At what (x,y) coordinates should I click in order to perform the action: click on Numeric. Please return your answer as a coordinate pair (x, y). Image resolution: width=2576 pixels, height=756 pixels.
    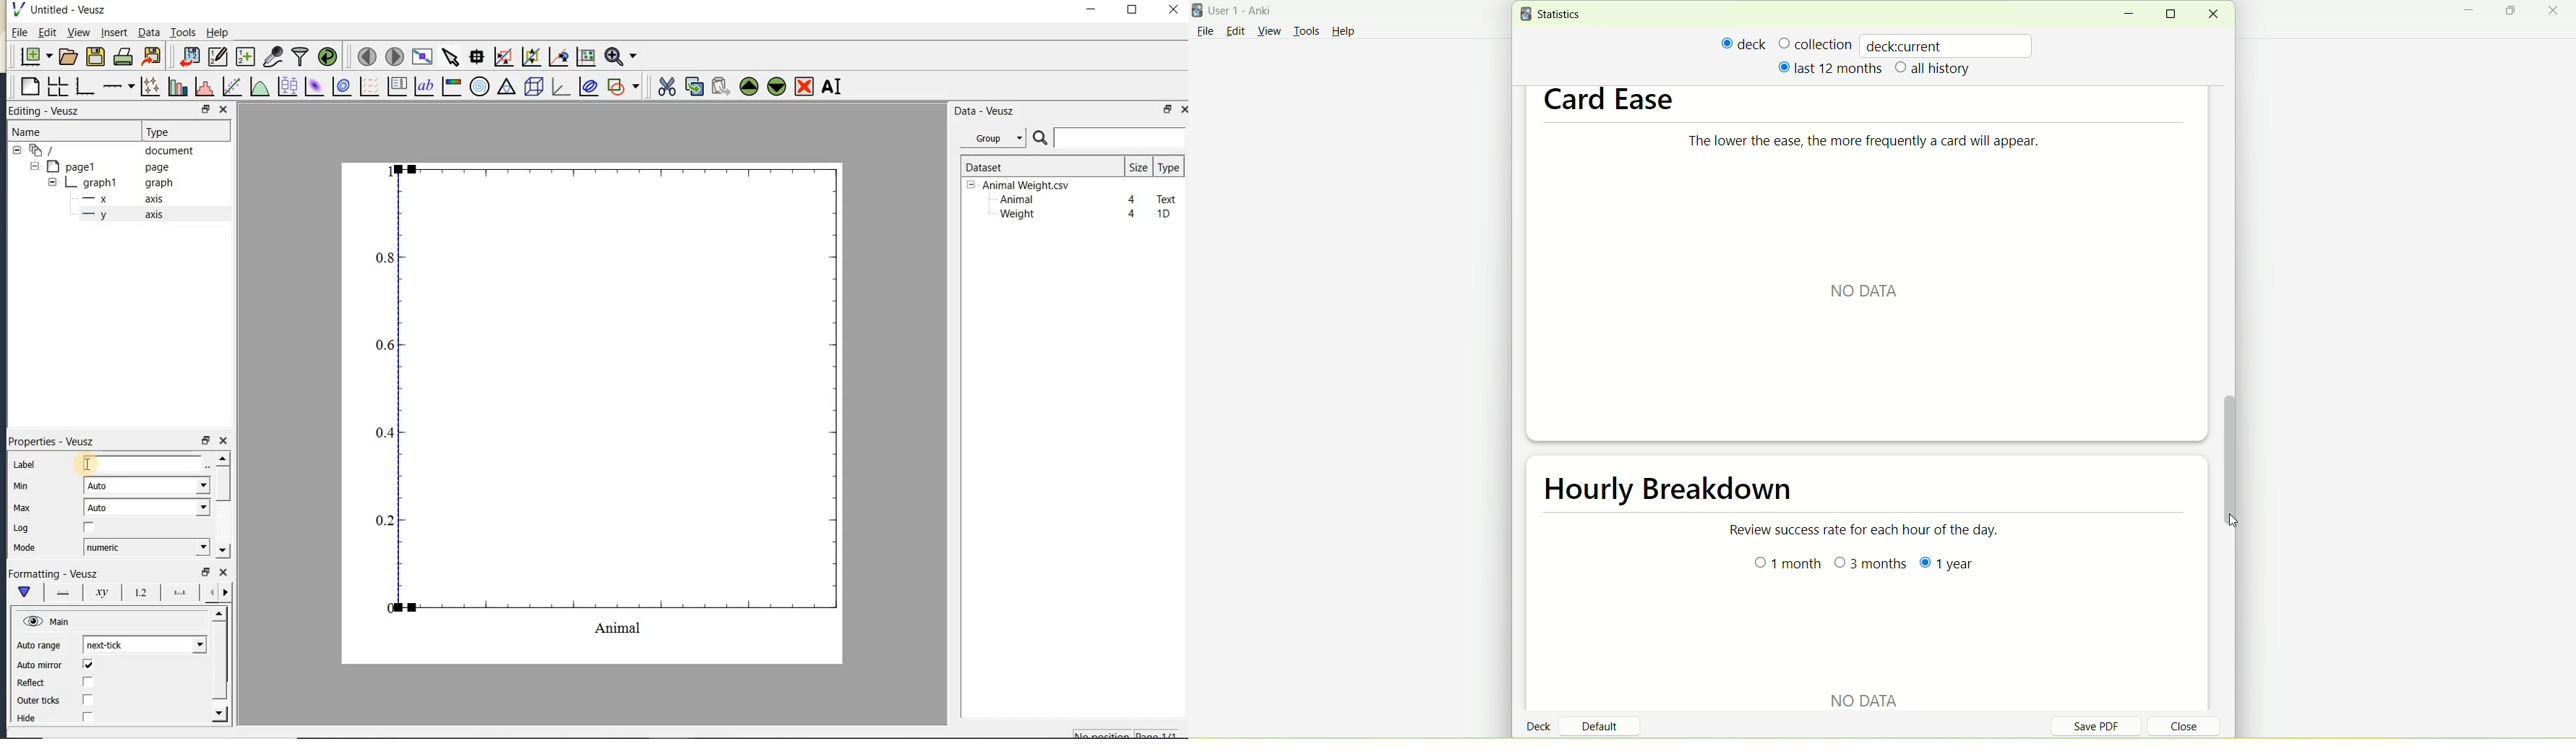
    Looking at the image, I should click on (146, 547).